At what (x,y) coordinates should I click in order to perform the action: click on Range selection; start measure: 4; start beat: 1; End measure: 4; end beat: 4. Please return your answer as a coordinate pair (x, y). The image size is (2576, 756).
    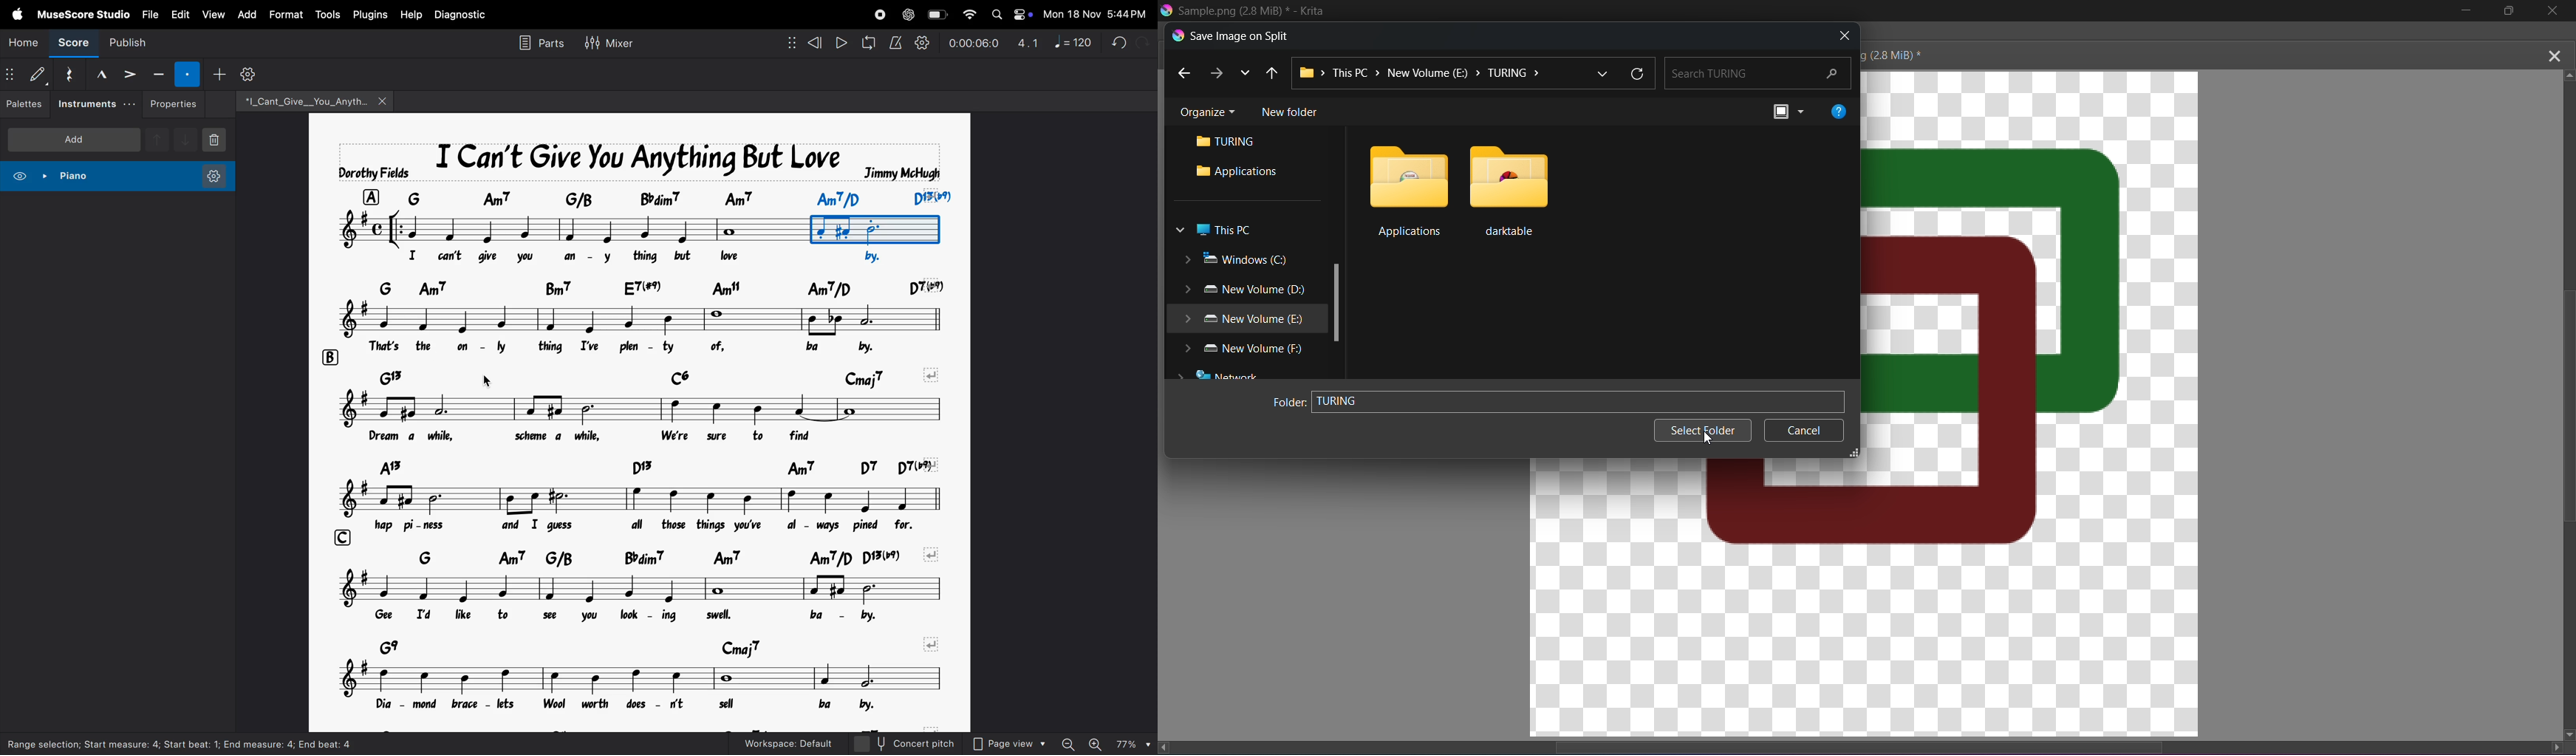
    Looking at the image, I should click on (183, 743).